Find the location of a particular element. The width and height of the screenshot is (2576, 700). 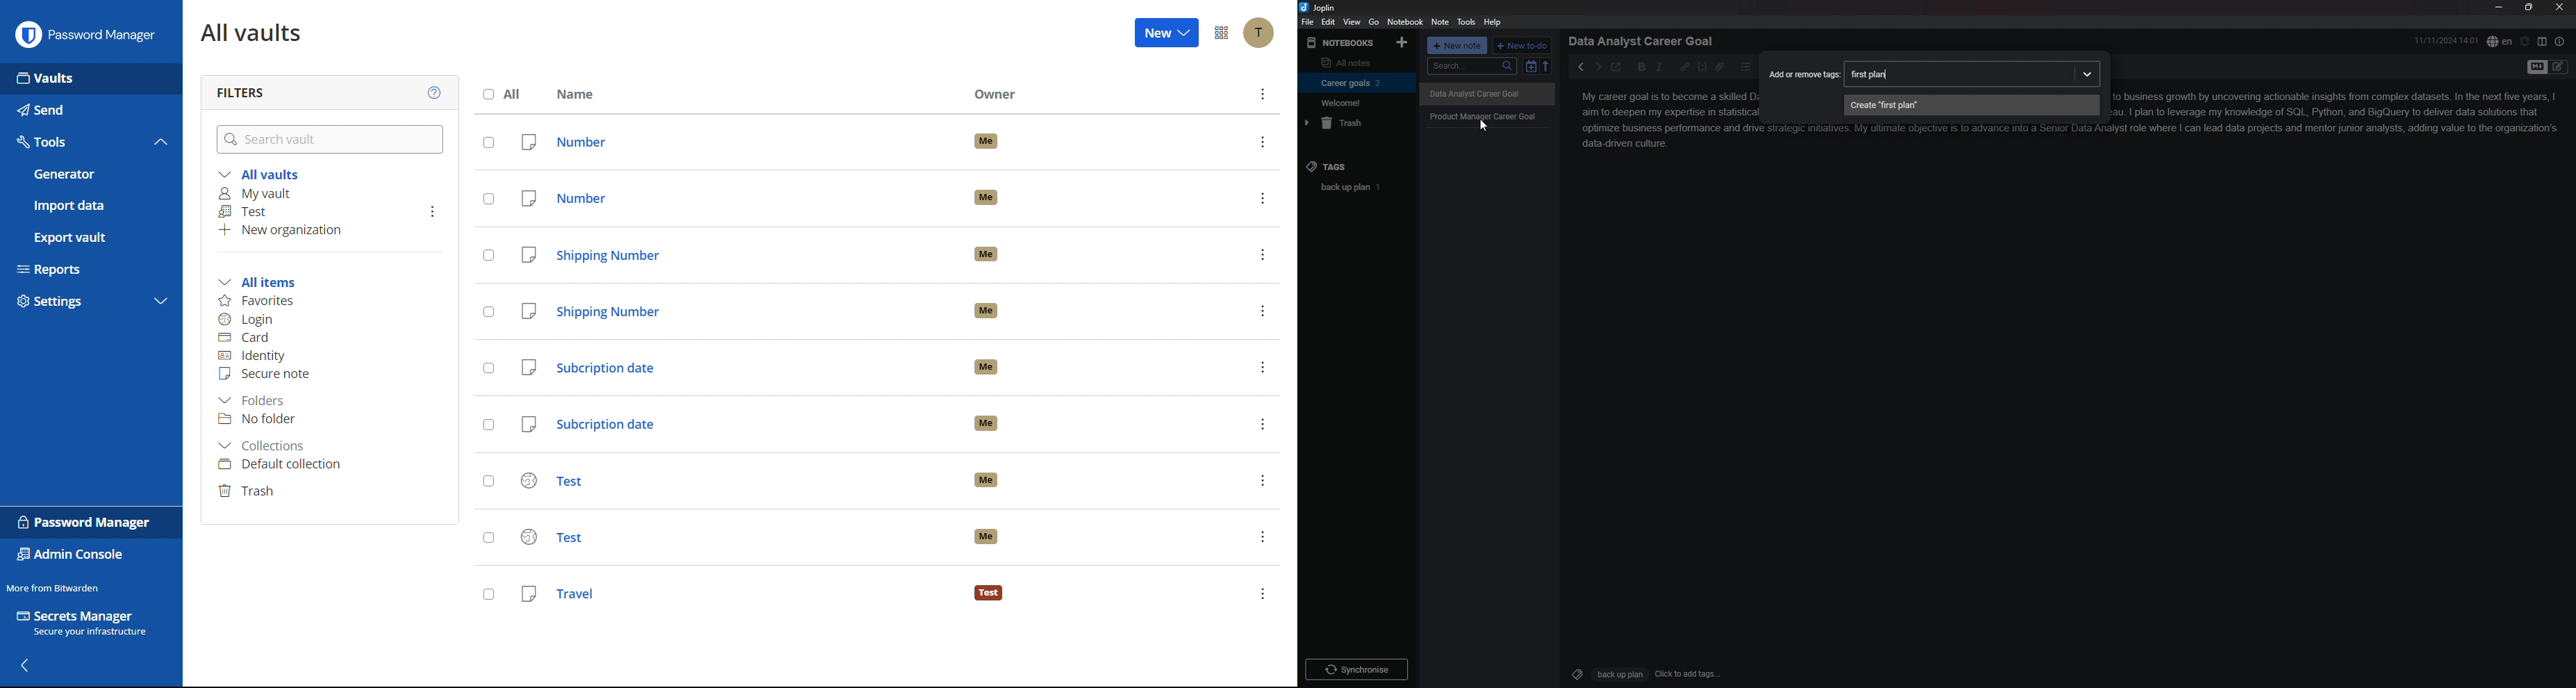

Cursor is located at coordinates (1485, 127).